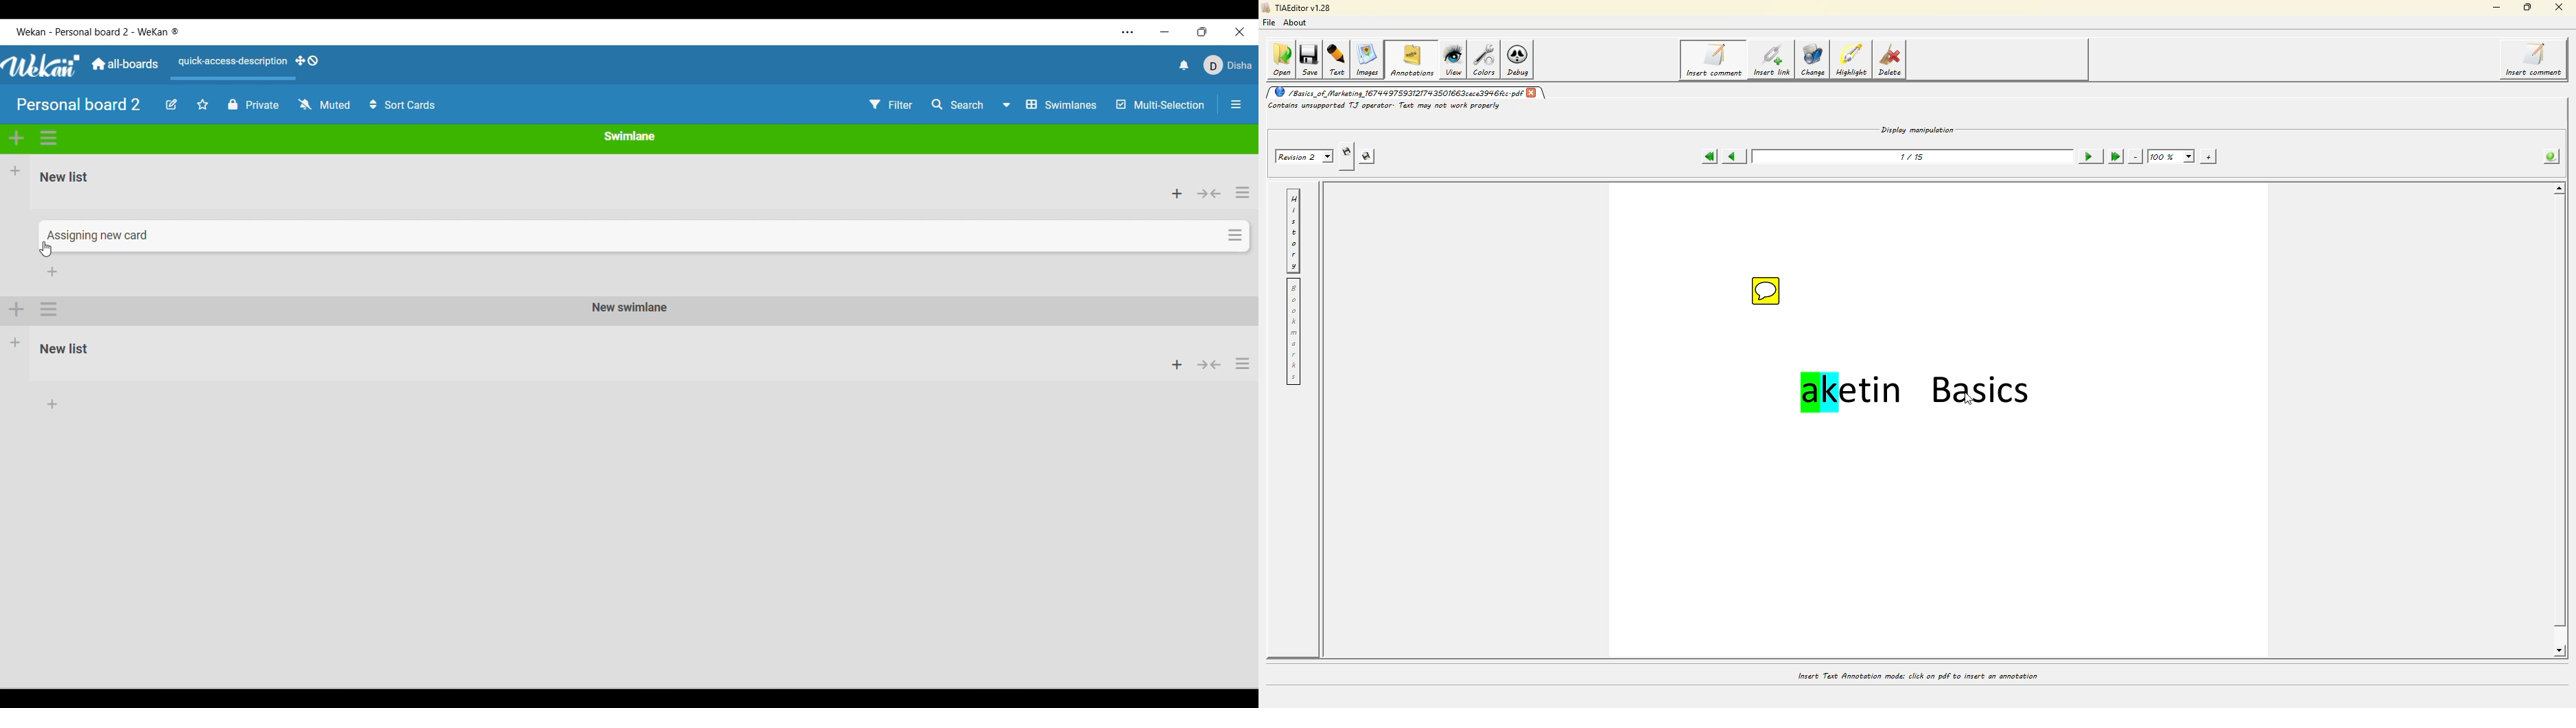 The height and width of the screenshot is (728, 2576). What do you see at coordinates (230, 67) in the screenshot?
I see `Quick access description` at bounding box center [230, 67].